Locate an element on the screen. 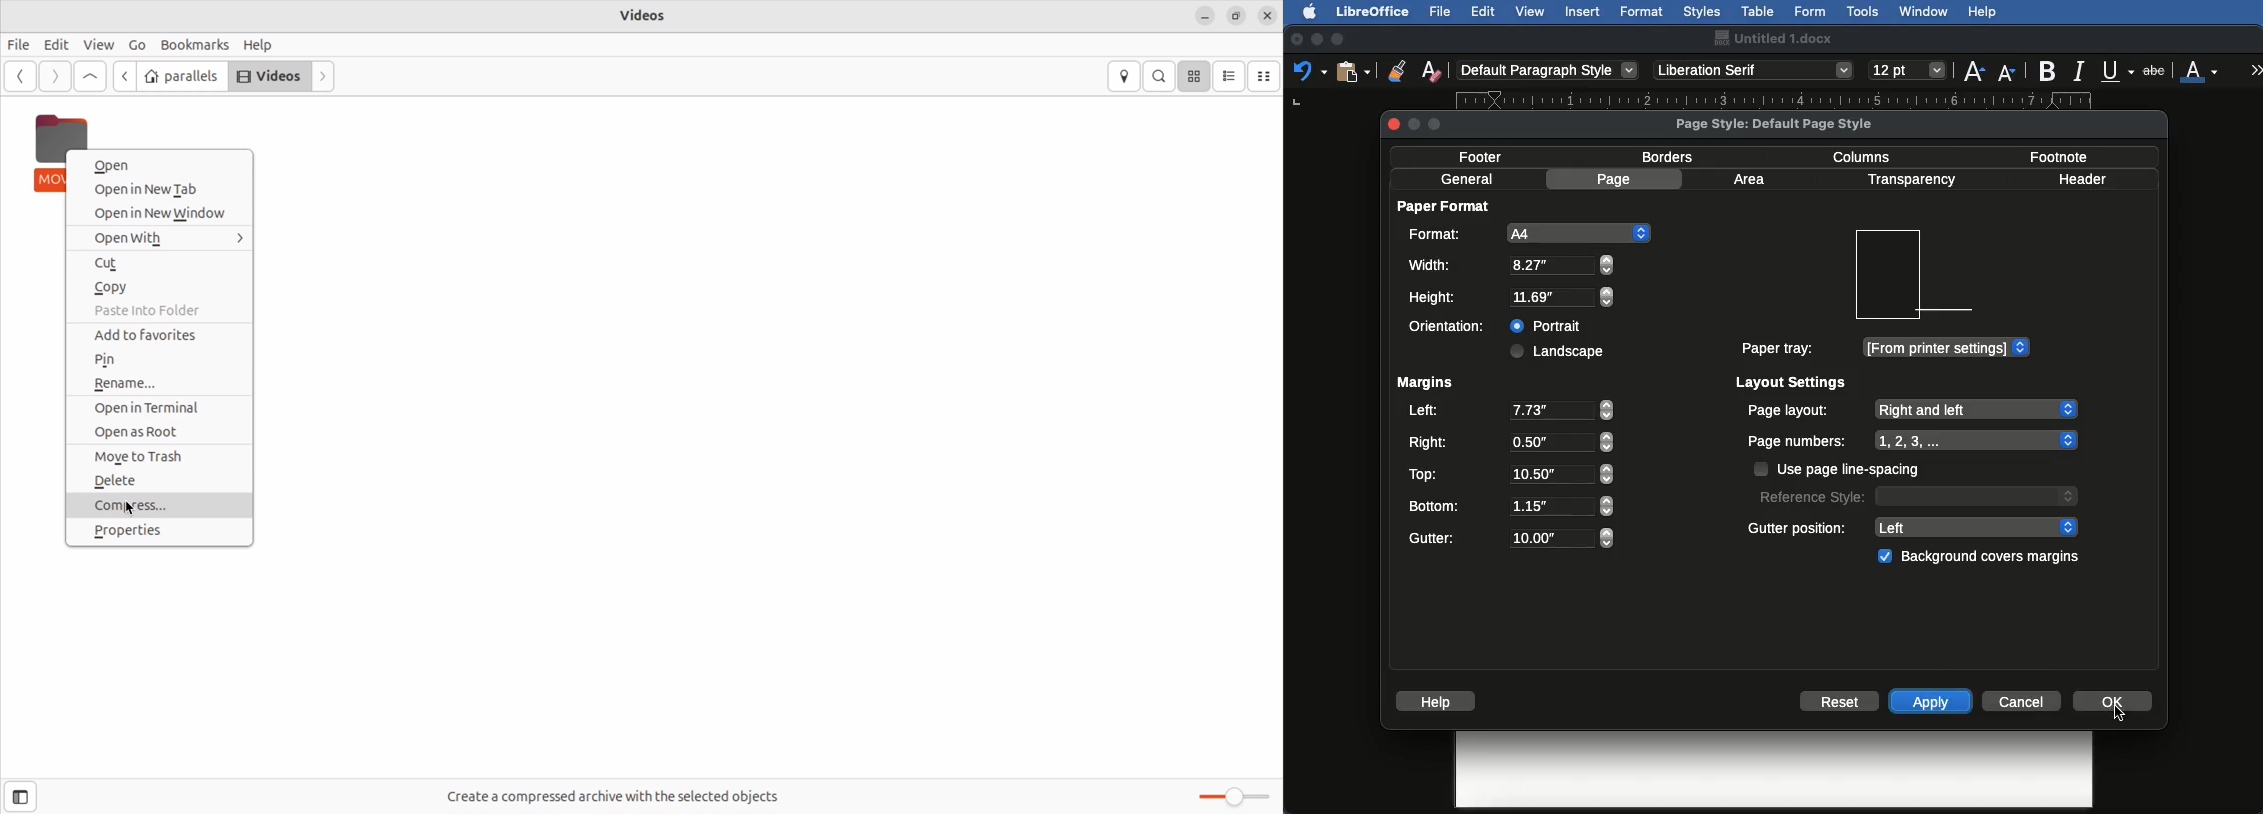 Image resolution: width=2268 pixels, height=840 pixels. Help is located at coordinates (1982, 12).